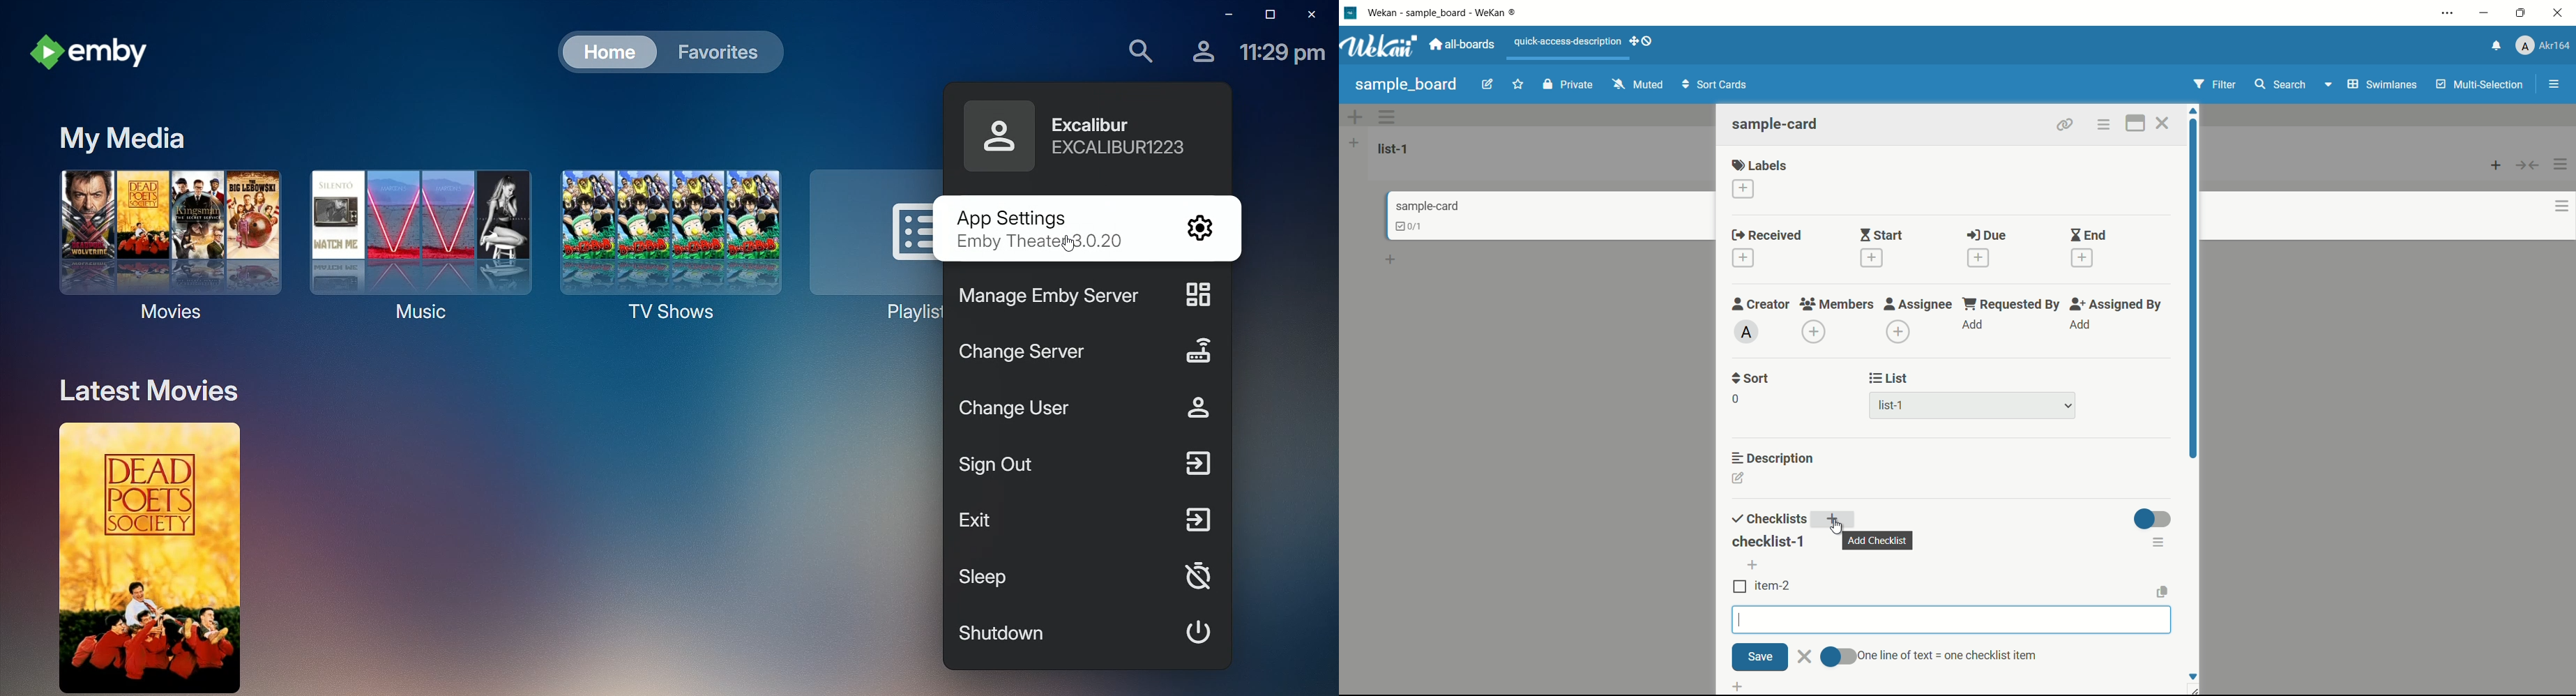 The width and height of the screenshot is (2576, 700). What do you see at coordinates (1735, 399) in the screenshot?
I see `0` at bounding box center [1735, 399].